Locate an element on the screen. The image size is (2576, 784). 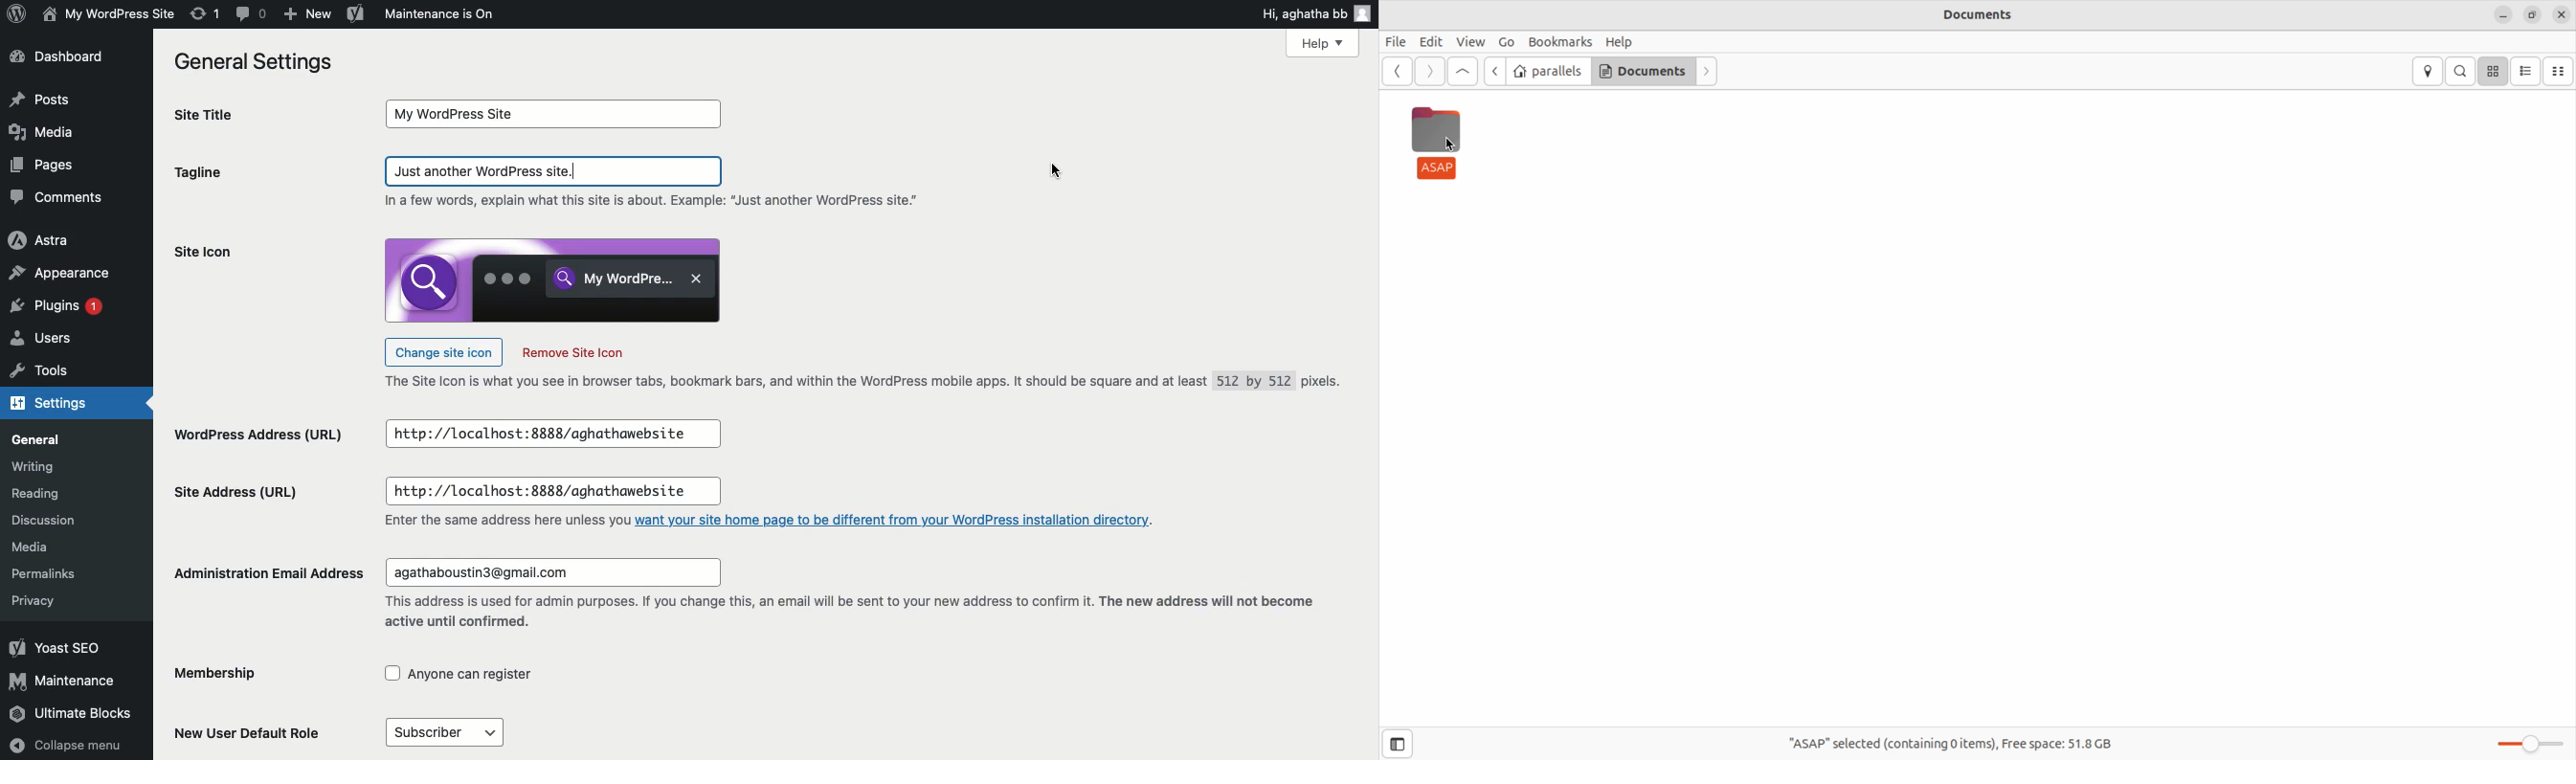
Privacy is located at coordinates (33, 600).